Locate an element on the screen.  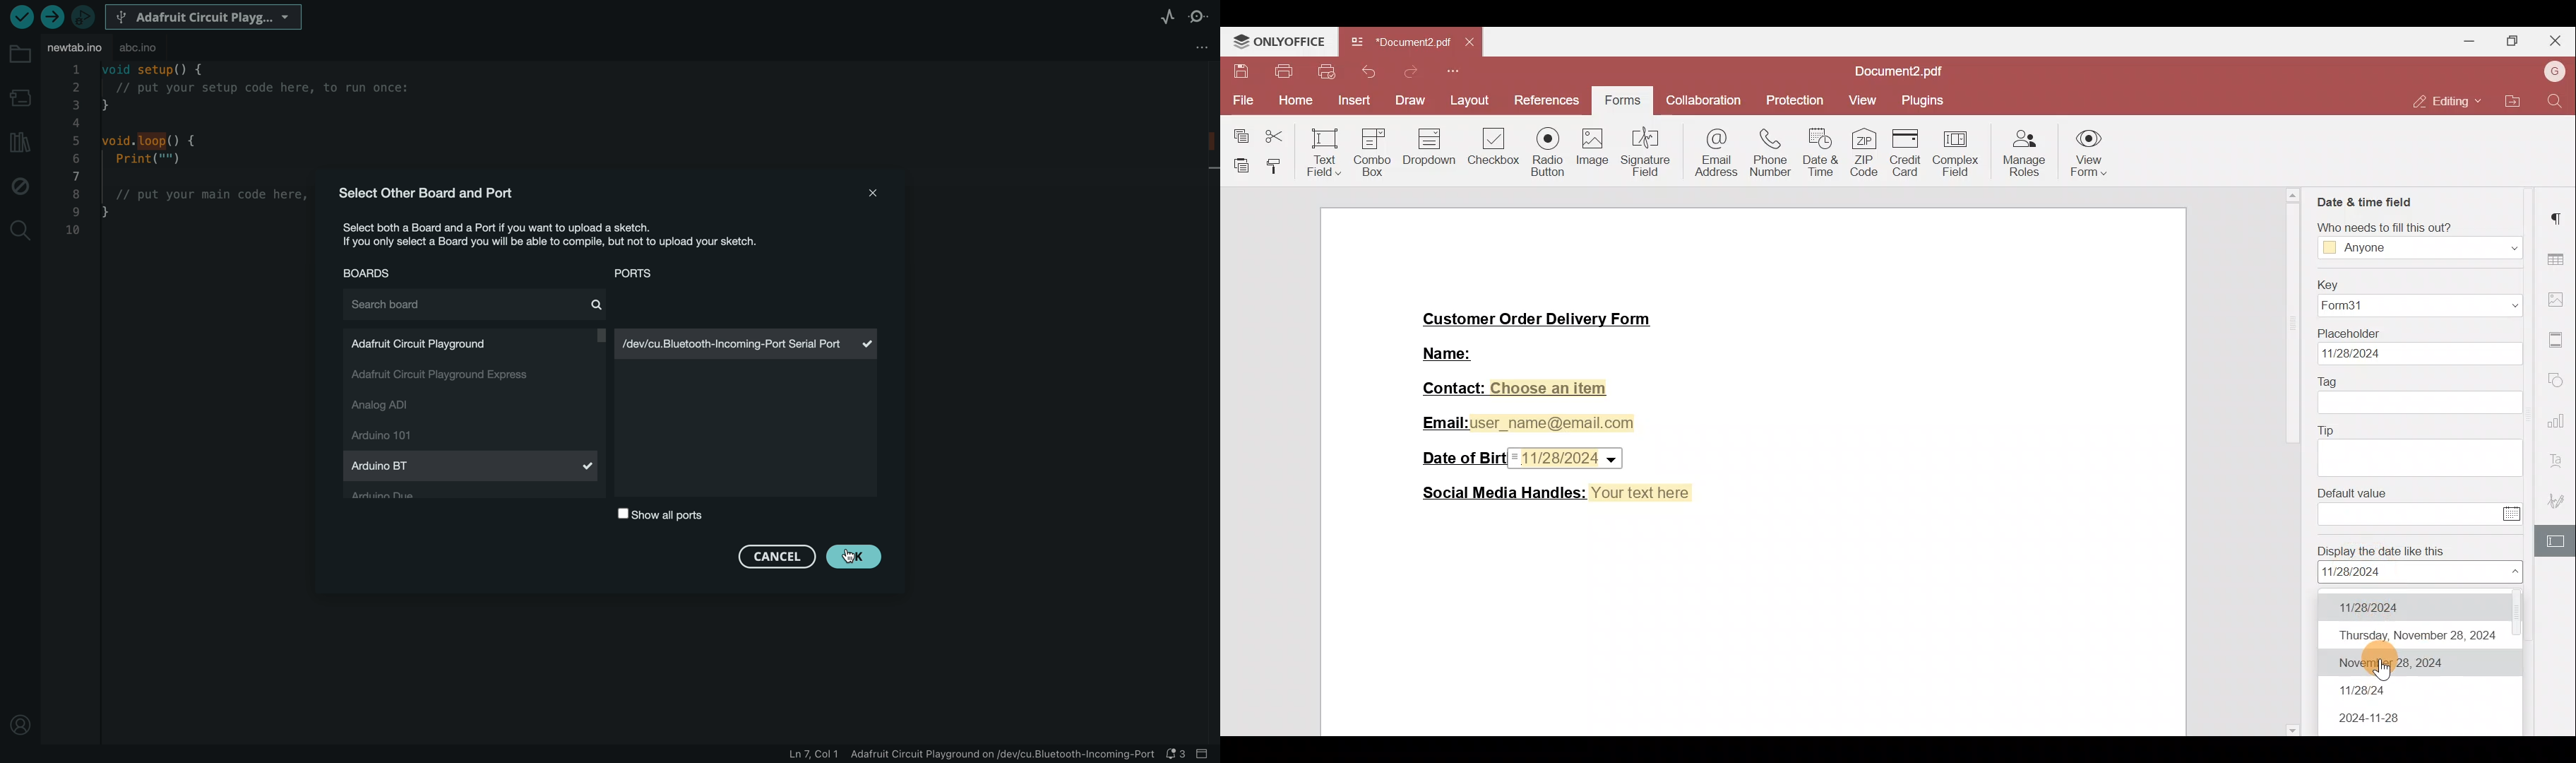
Customer Order Delivery Form| is located at coordinates (1538, 321).